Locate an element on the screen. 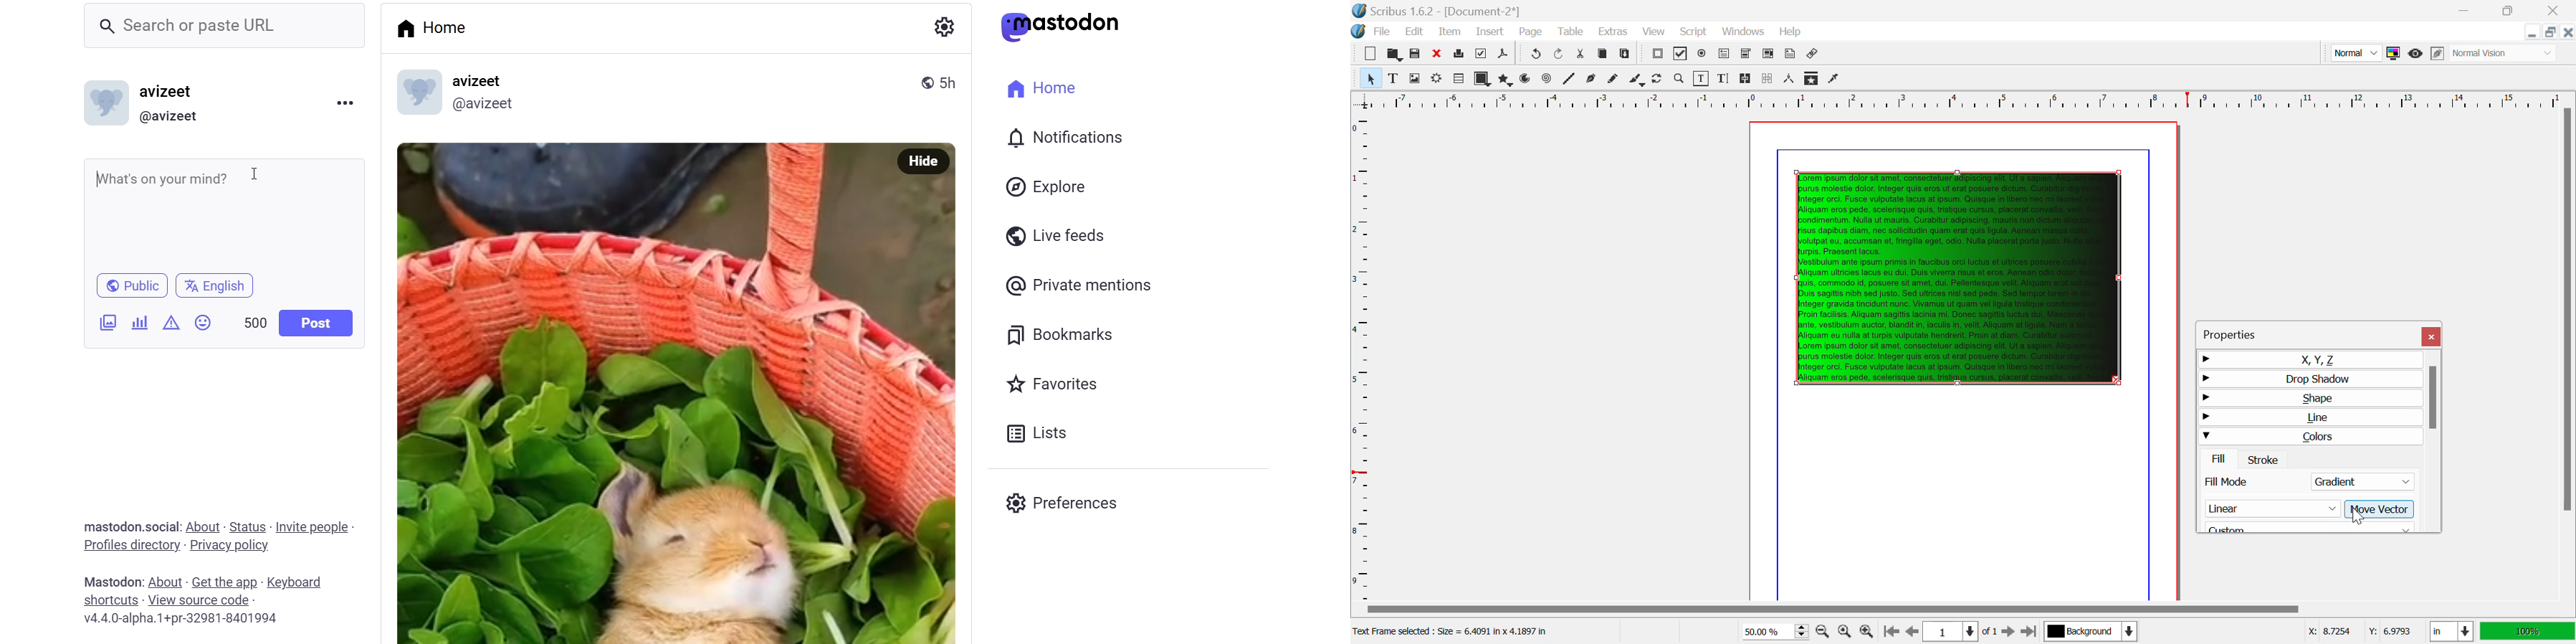 This screenshot has height=644, width=2576. setting is located at coordinates (941, 24).